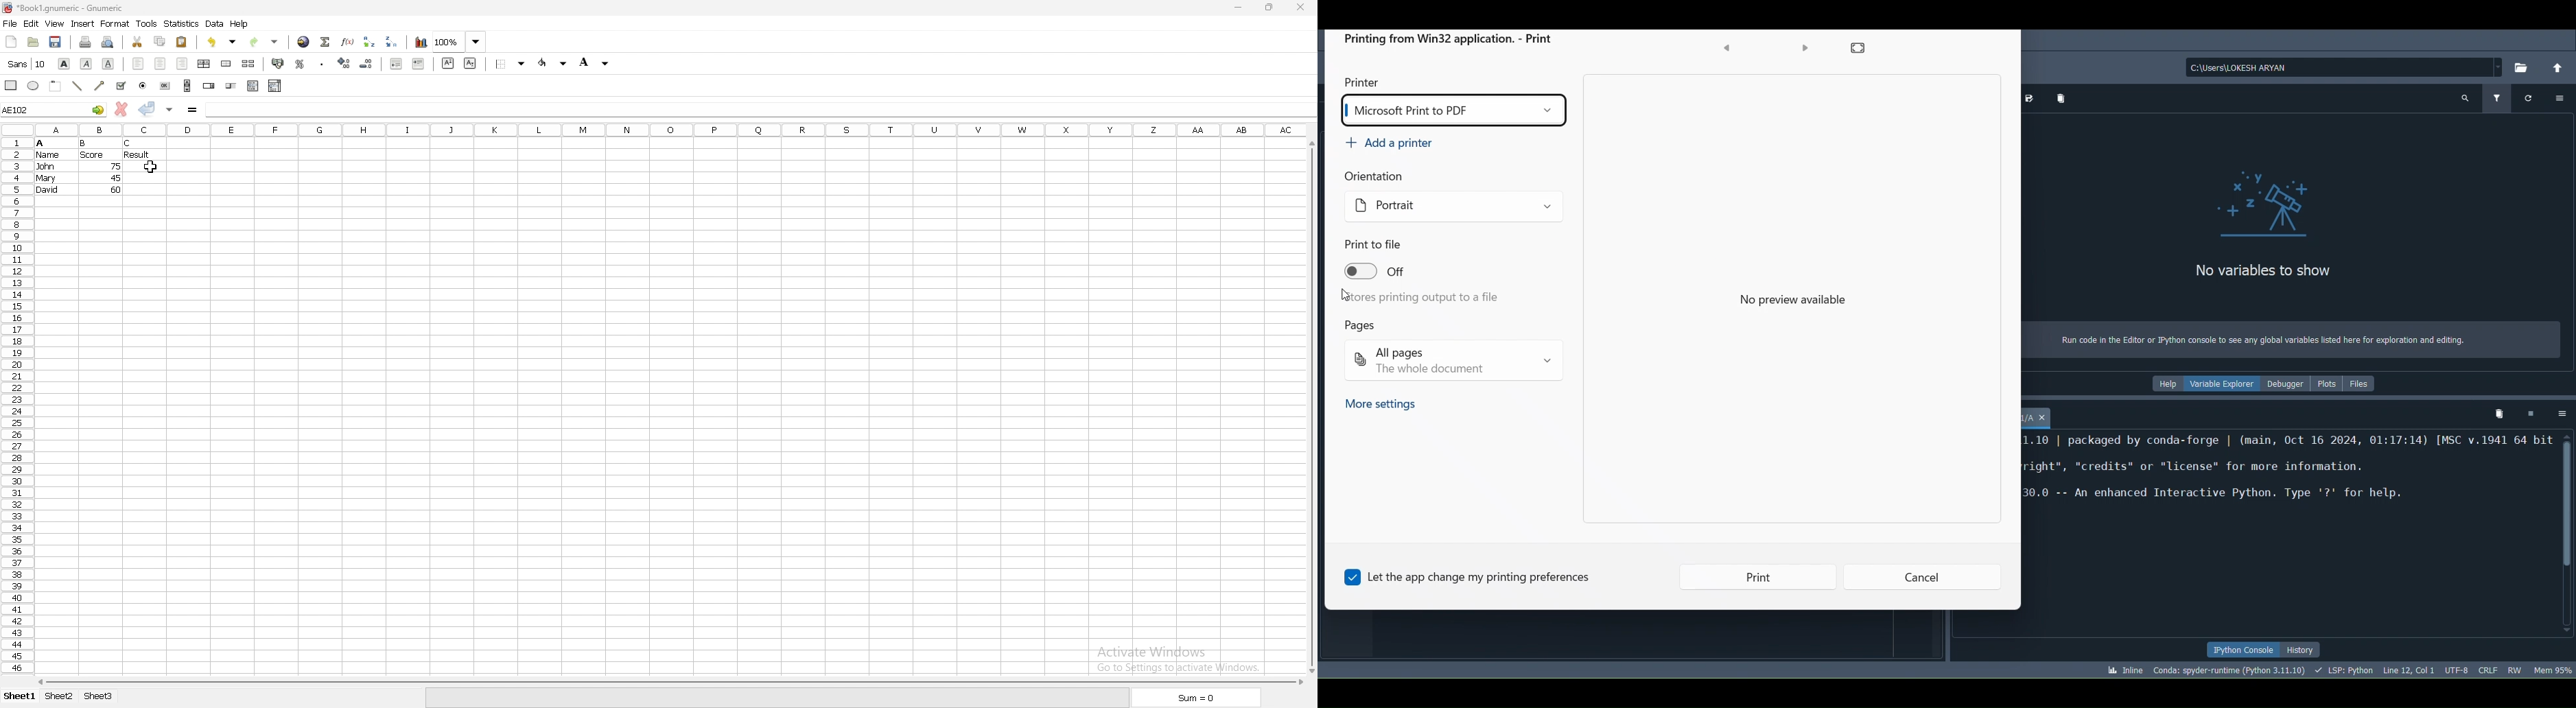  Describe the element at coordinates (2043, 417) in the screenshot. I see `Console` at that location.